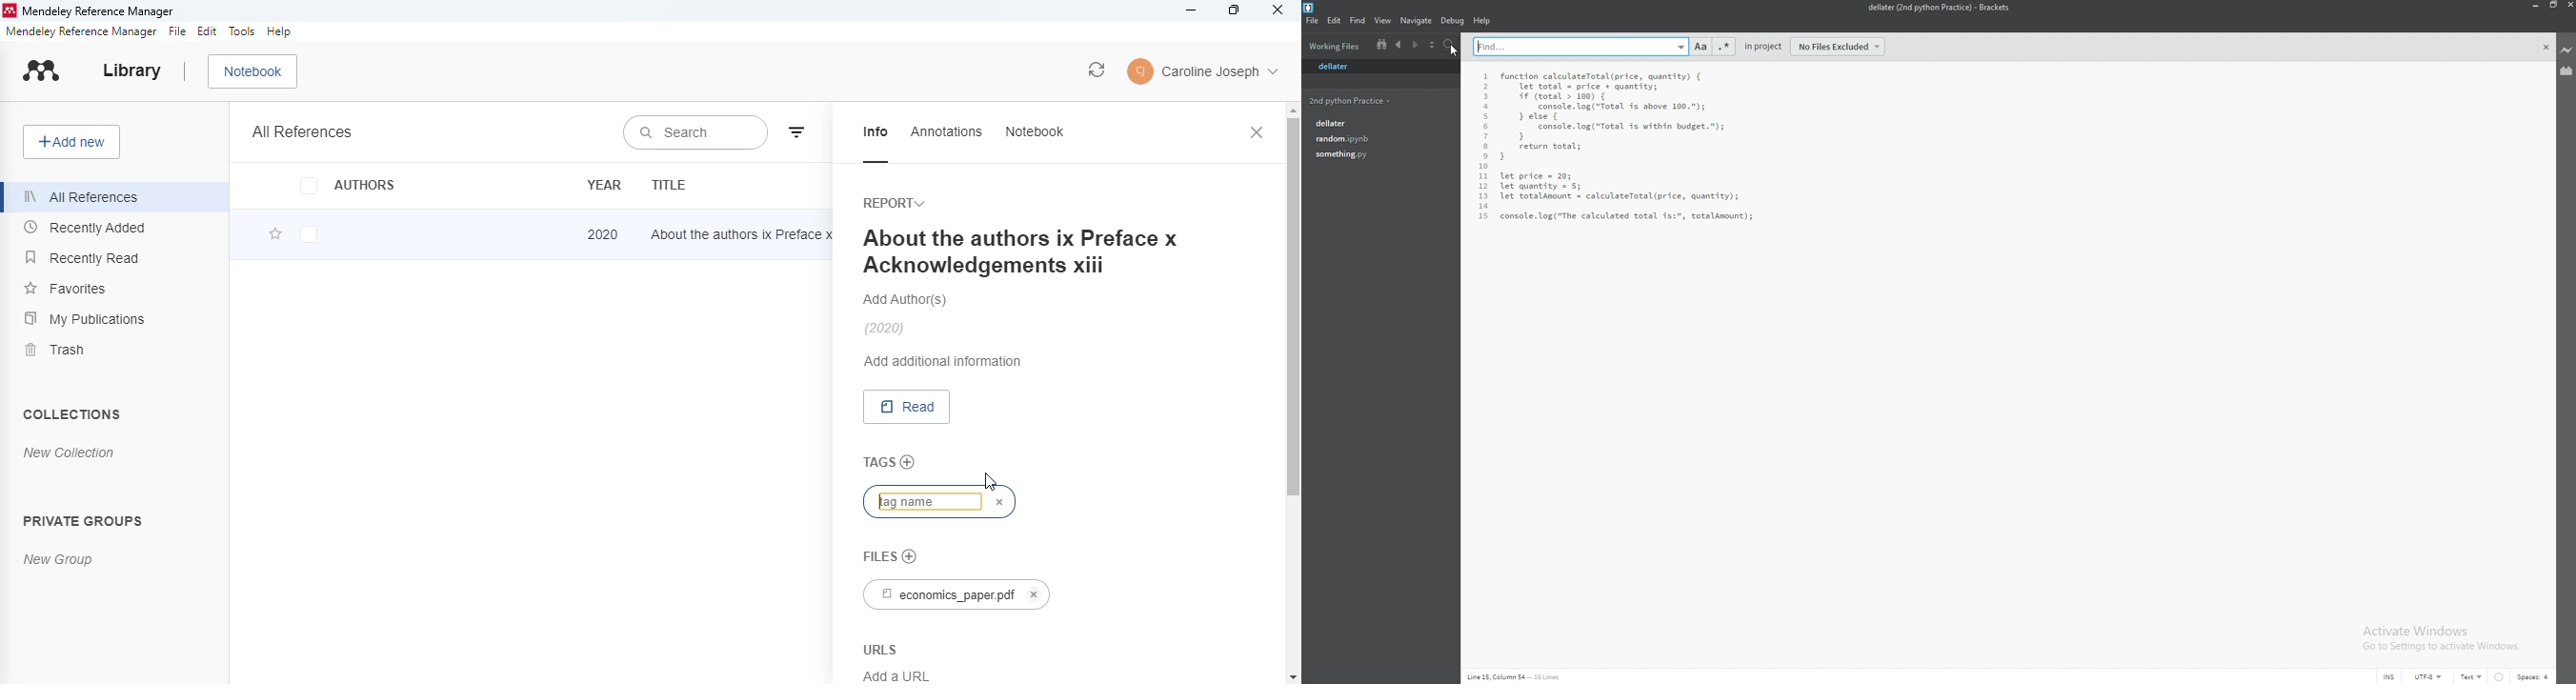 The image size is (2576, 700). Describe the element at coordinates (1453, 21) in the screenshot. I see `debug` at that location.